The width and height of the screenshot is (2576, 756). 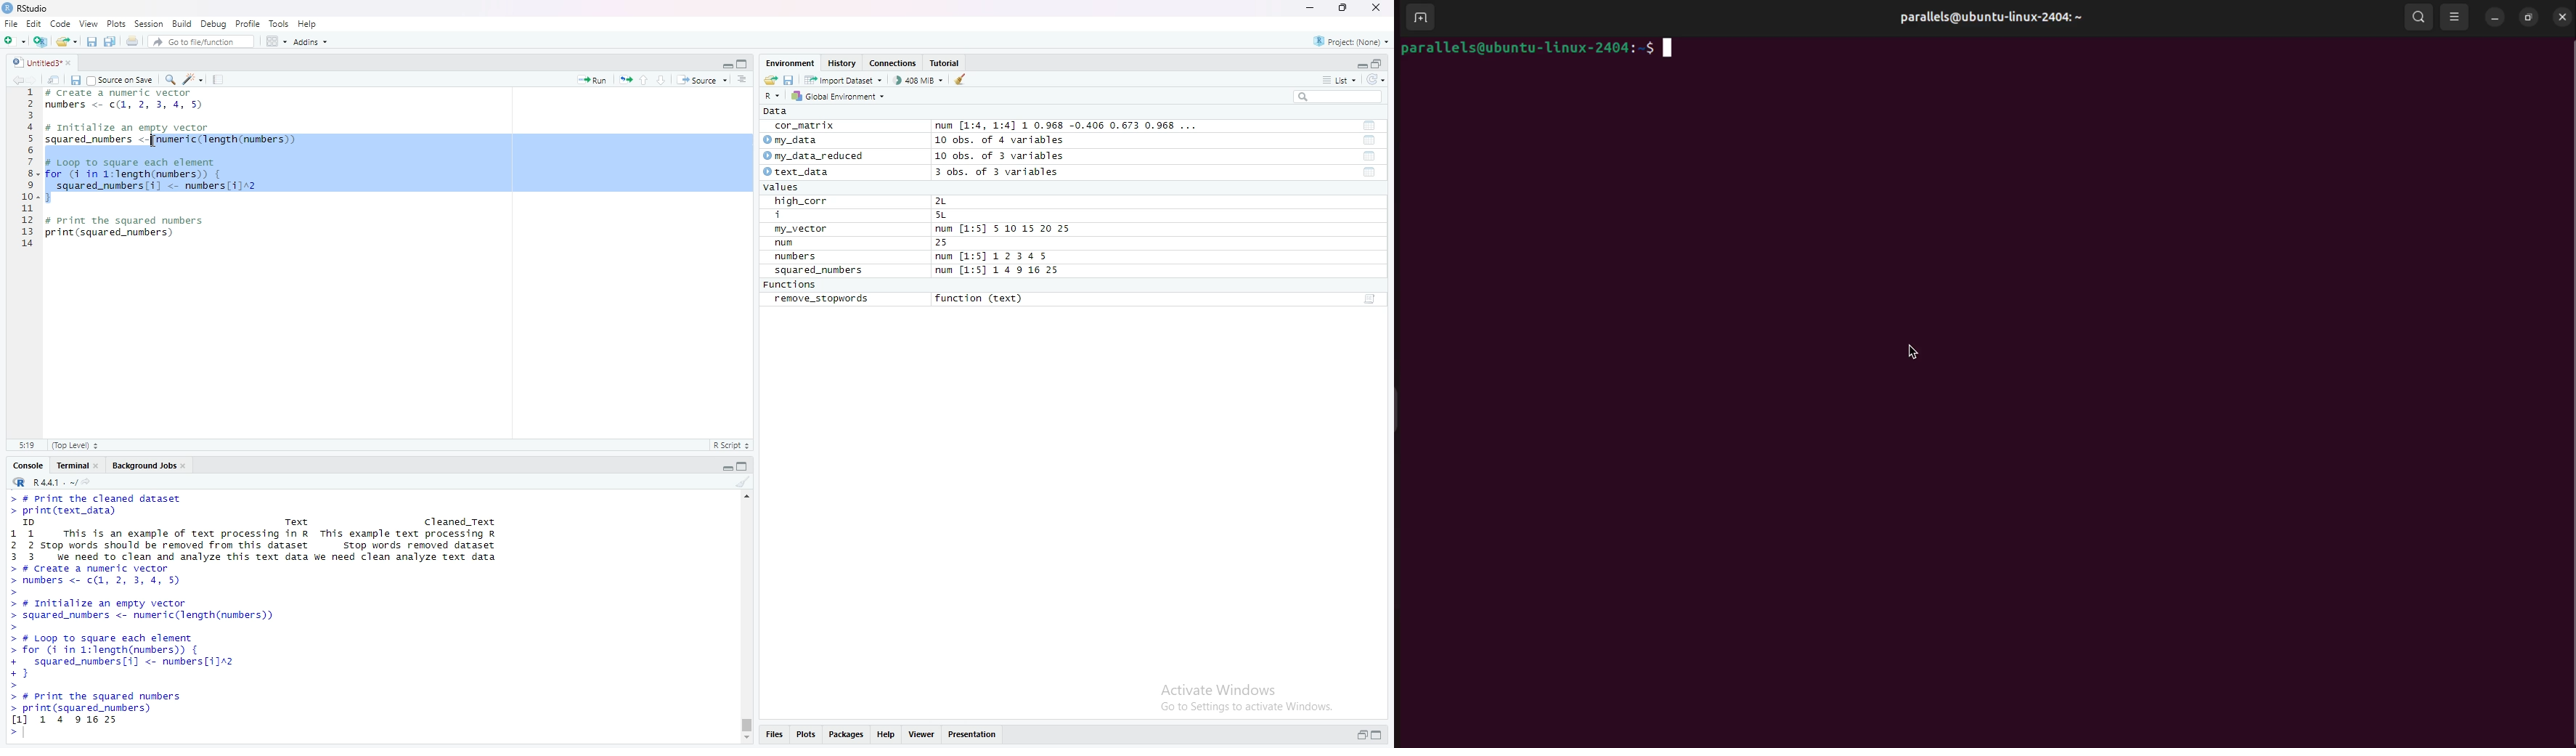 What do you see at coordinates (308, 23) in the screenshot?
I see `Help` at bounding box center [308, 23].